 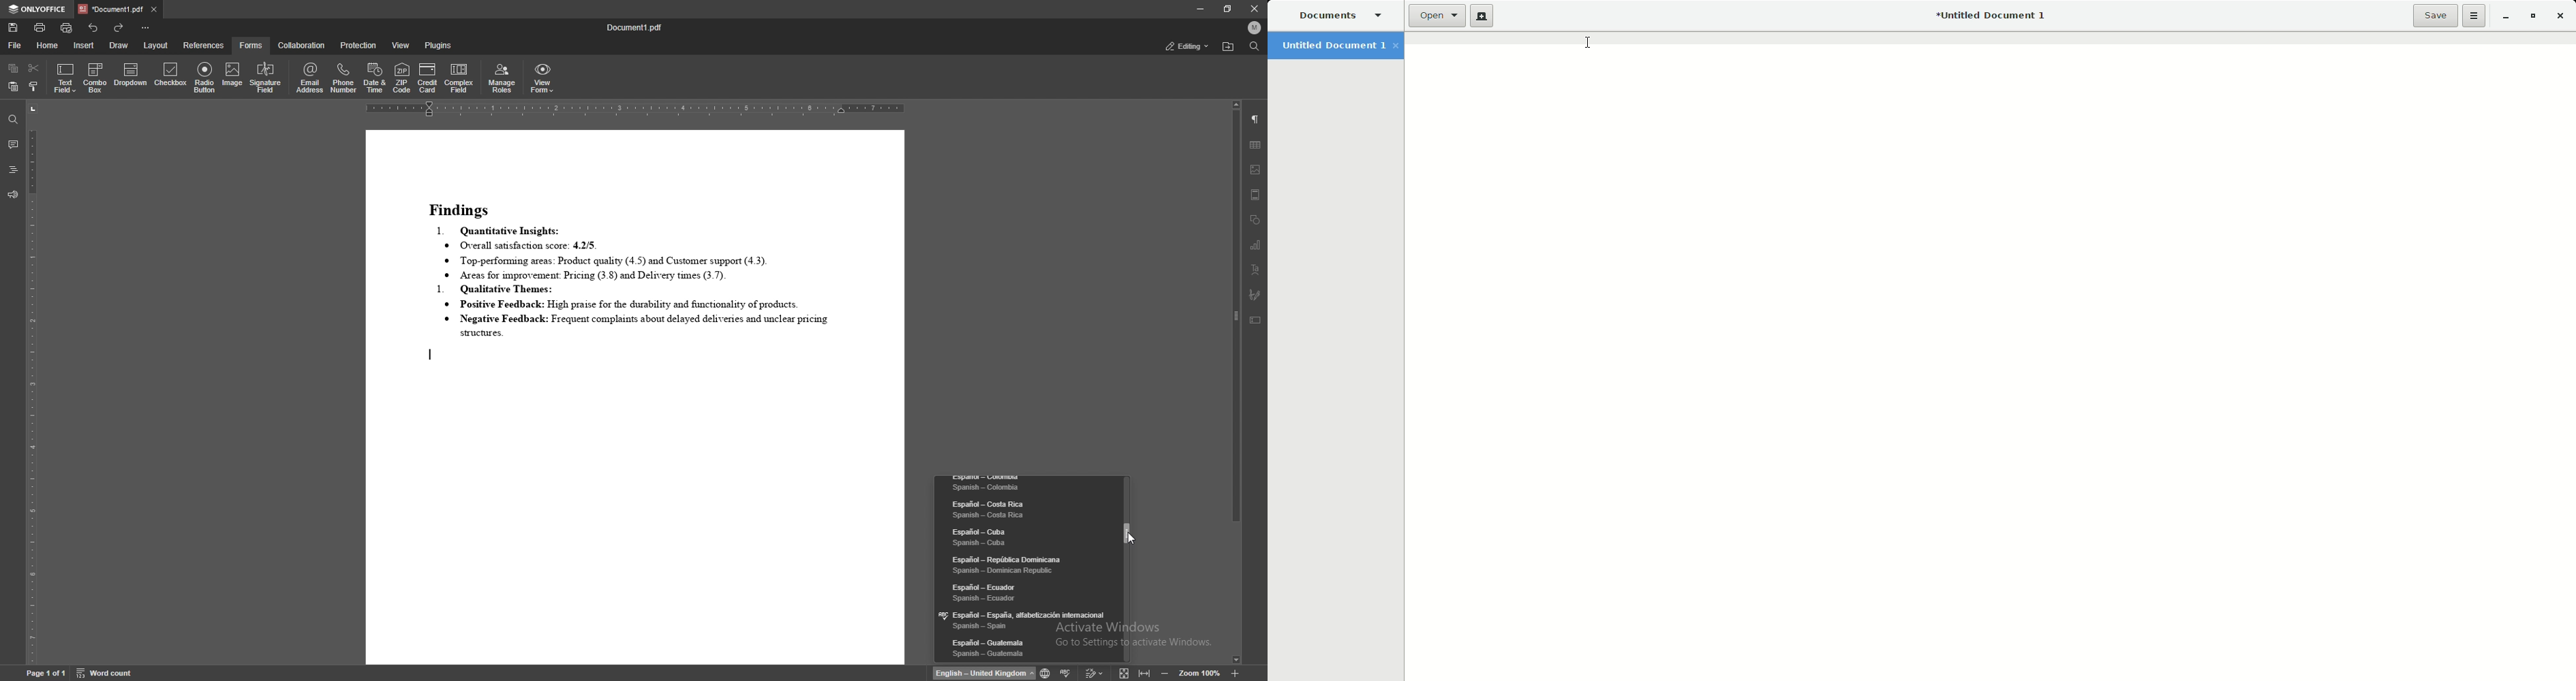 I want to click on scroll bar, so click(x=1236, y=384).